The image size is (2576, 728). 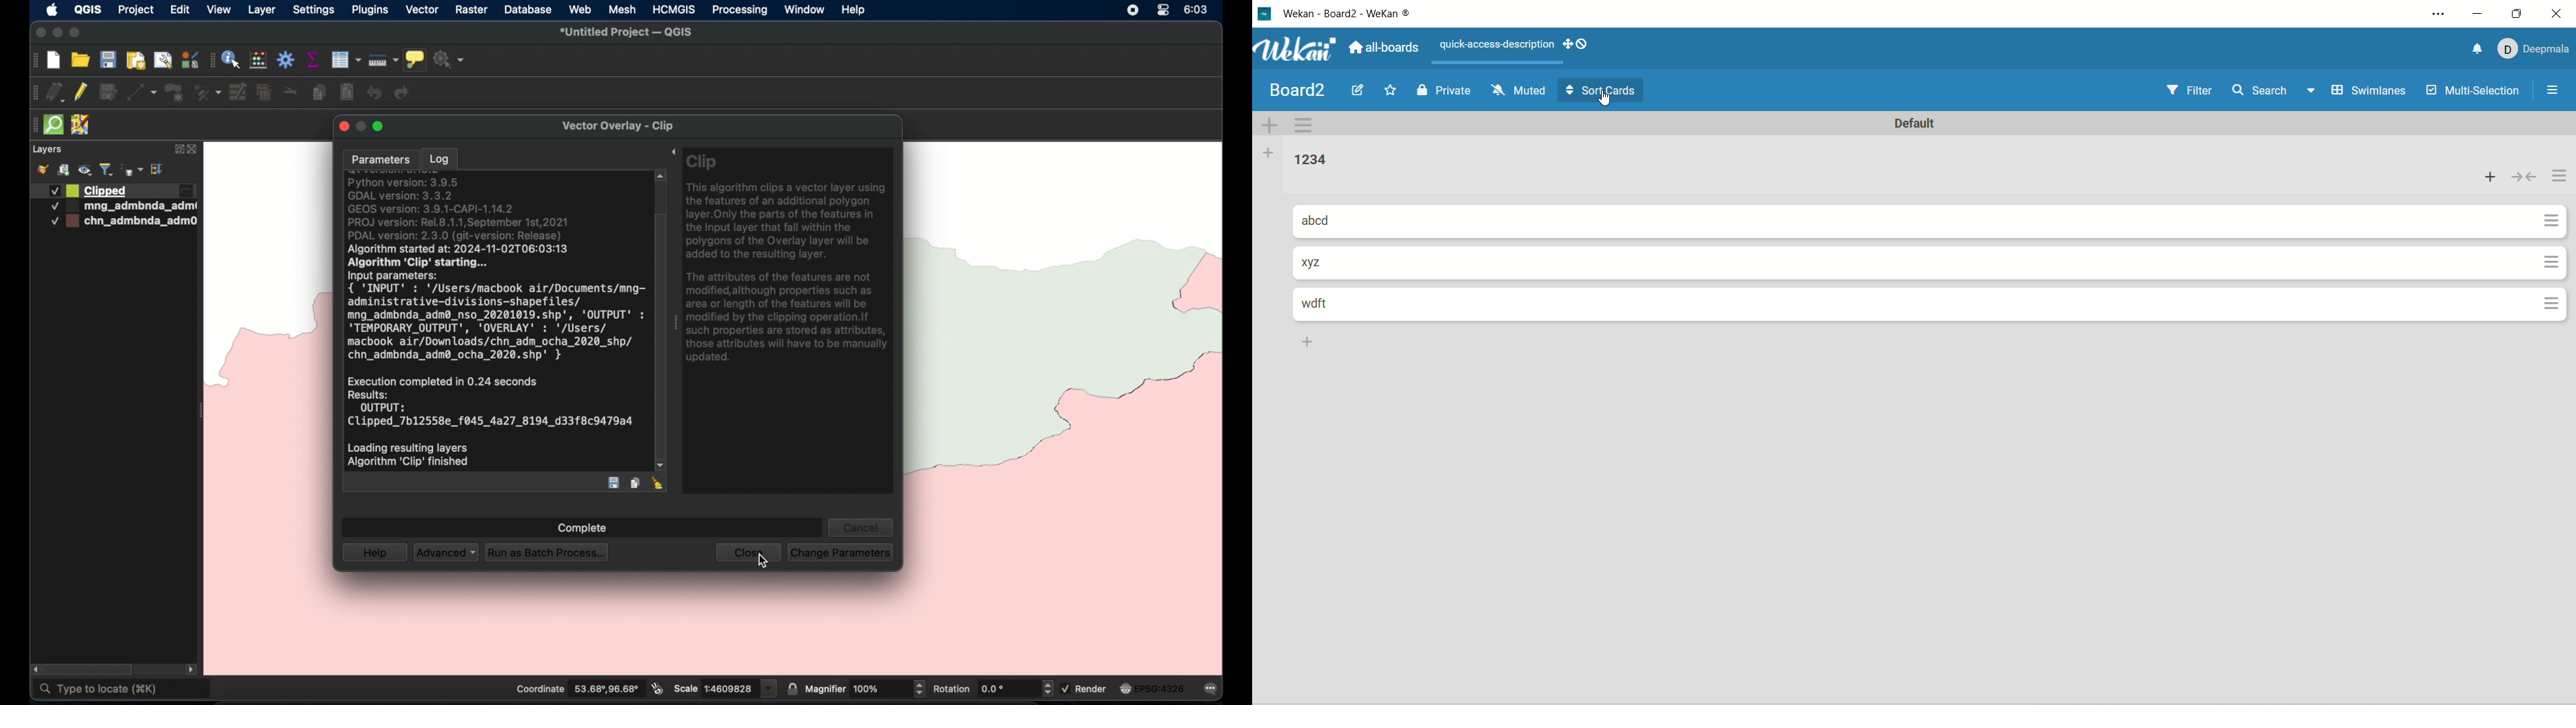 What do you see at coordinates (361, 127) in the screenshot?
I see `inactive minimize button` at bounding box center [361, 127].